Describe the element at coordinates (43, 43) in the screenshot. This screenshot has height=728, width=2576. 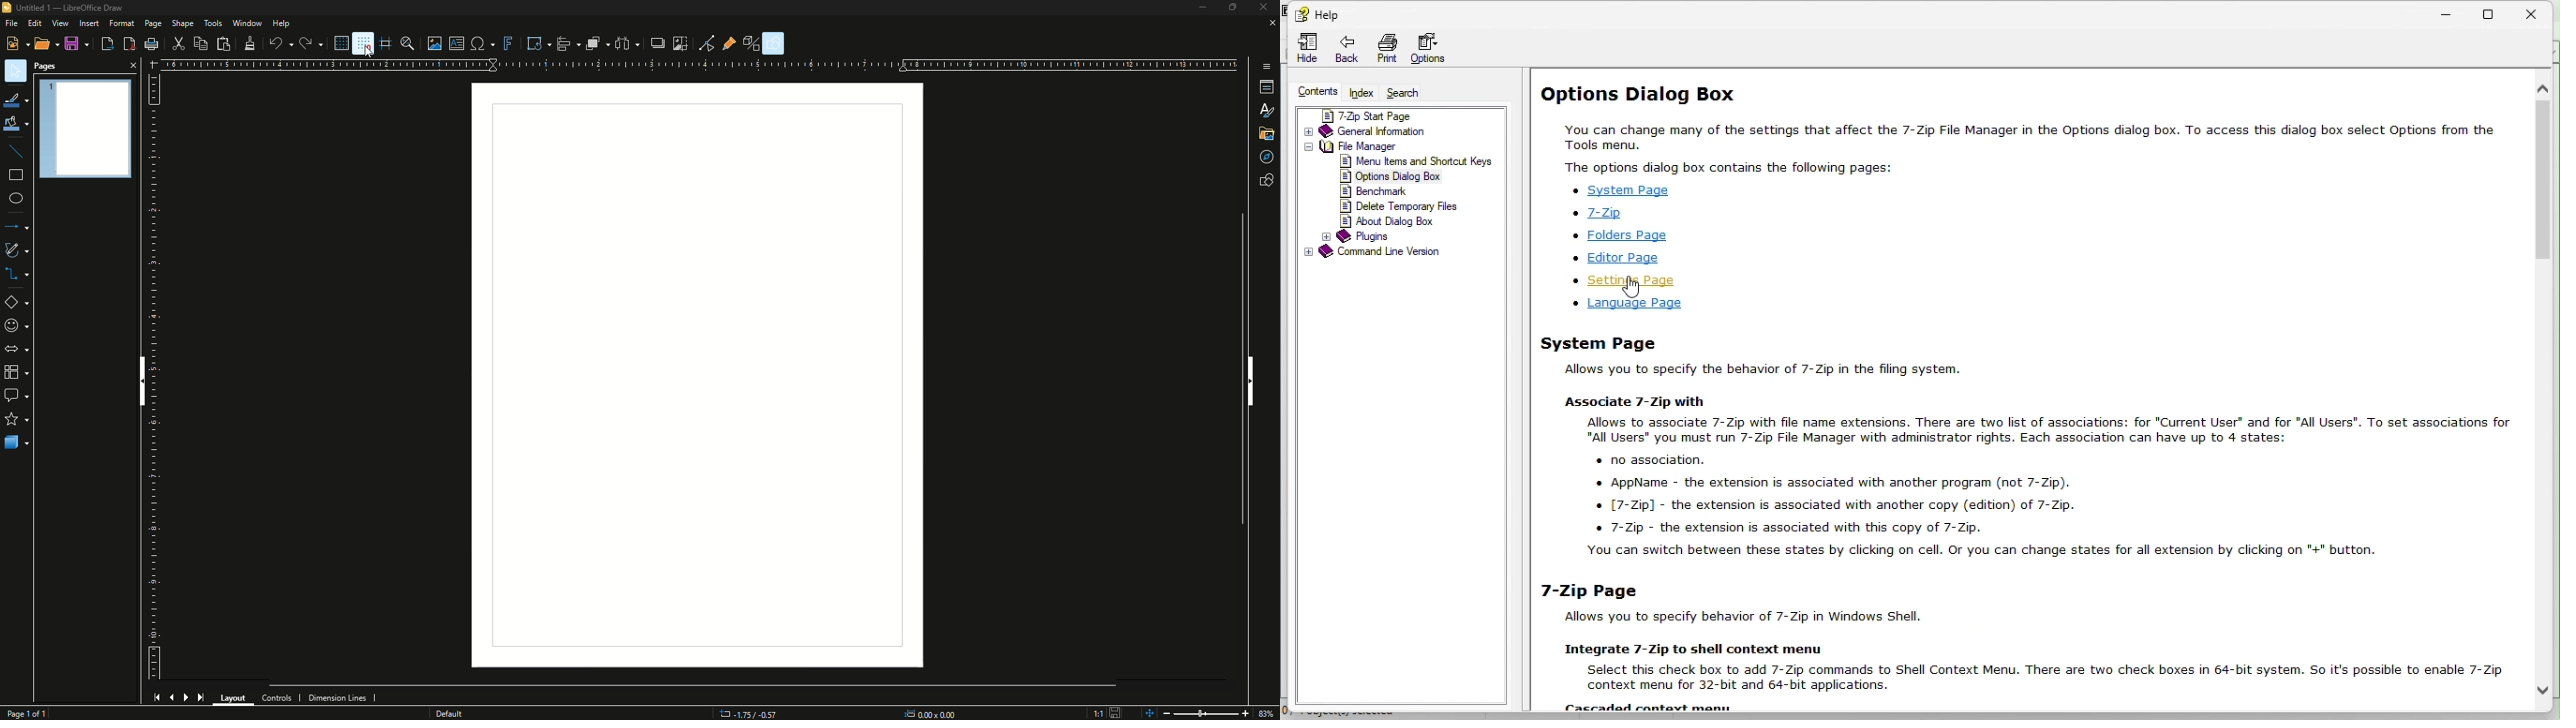
I see `Open` at that location.